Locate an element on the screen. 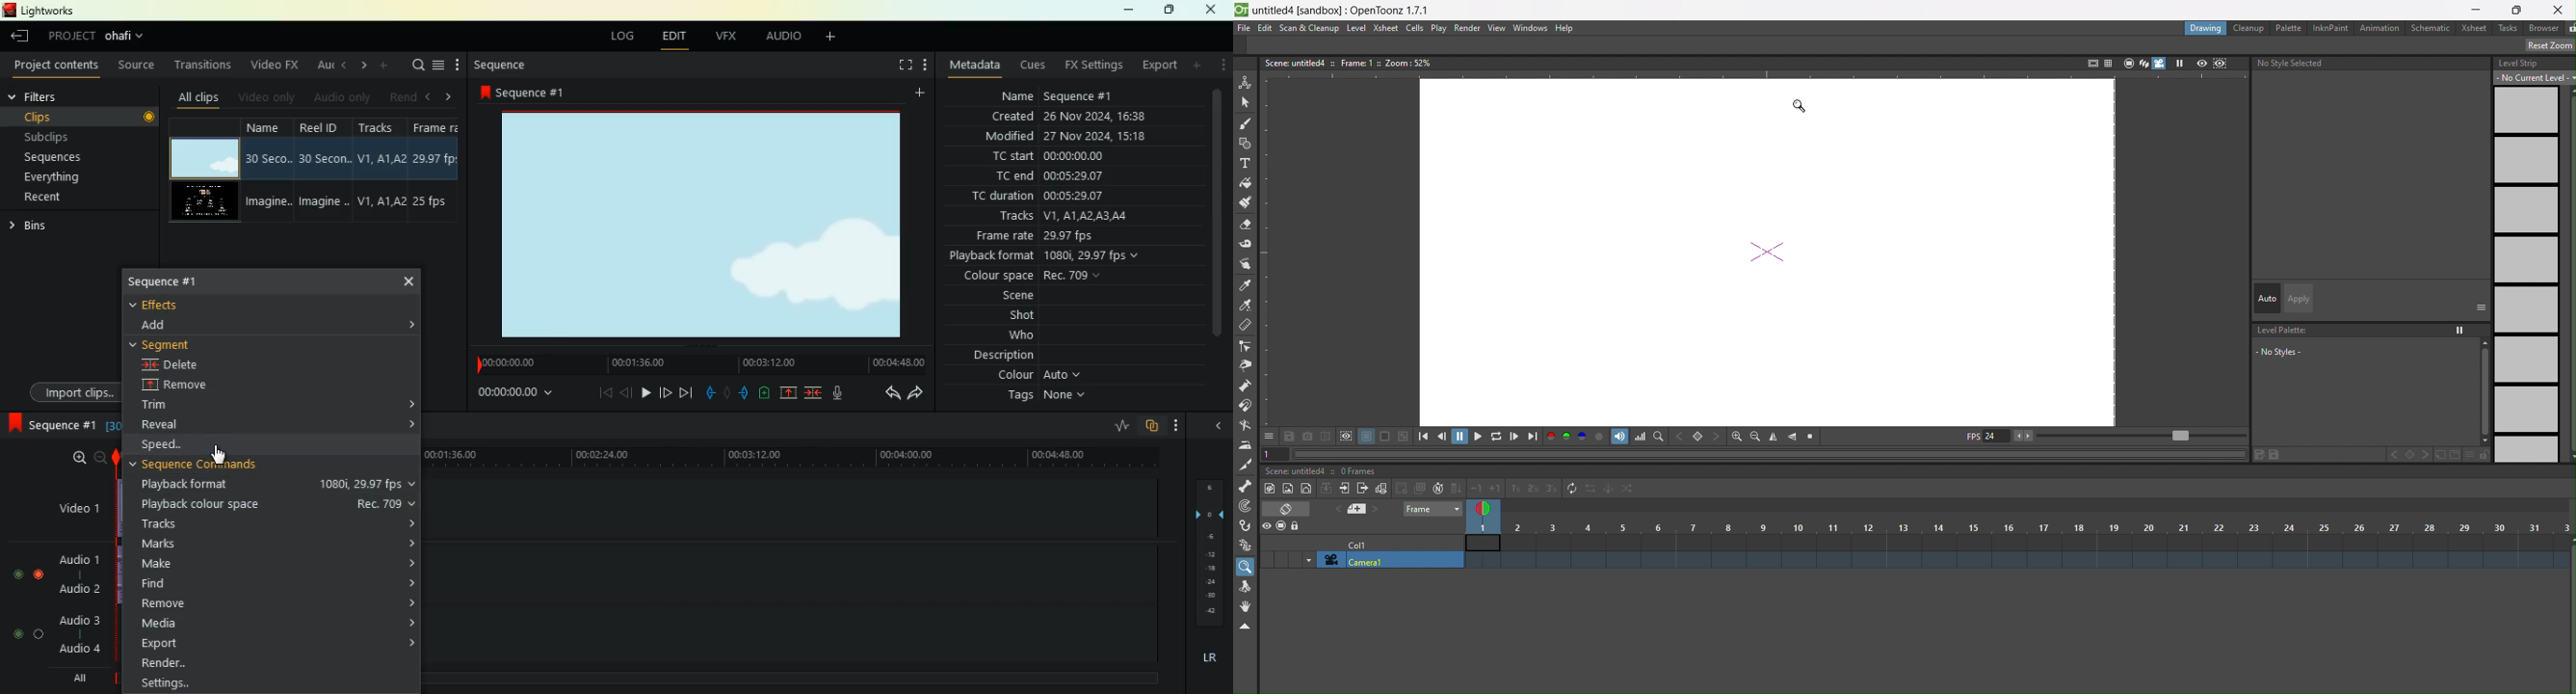  menu is located at coordinates (438, 67).